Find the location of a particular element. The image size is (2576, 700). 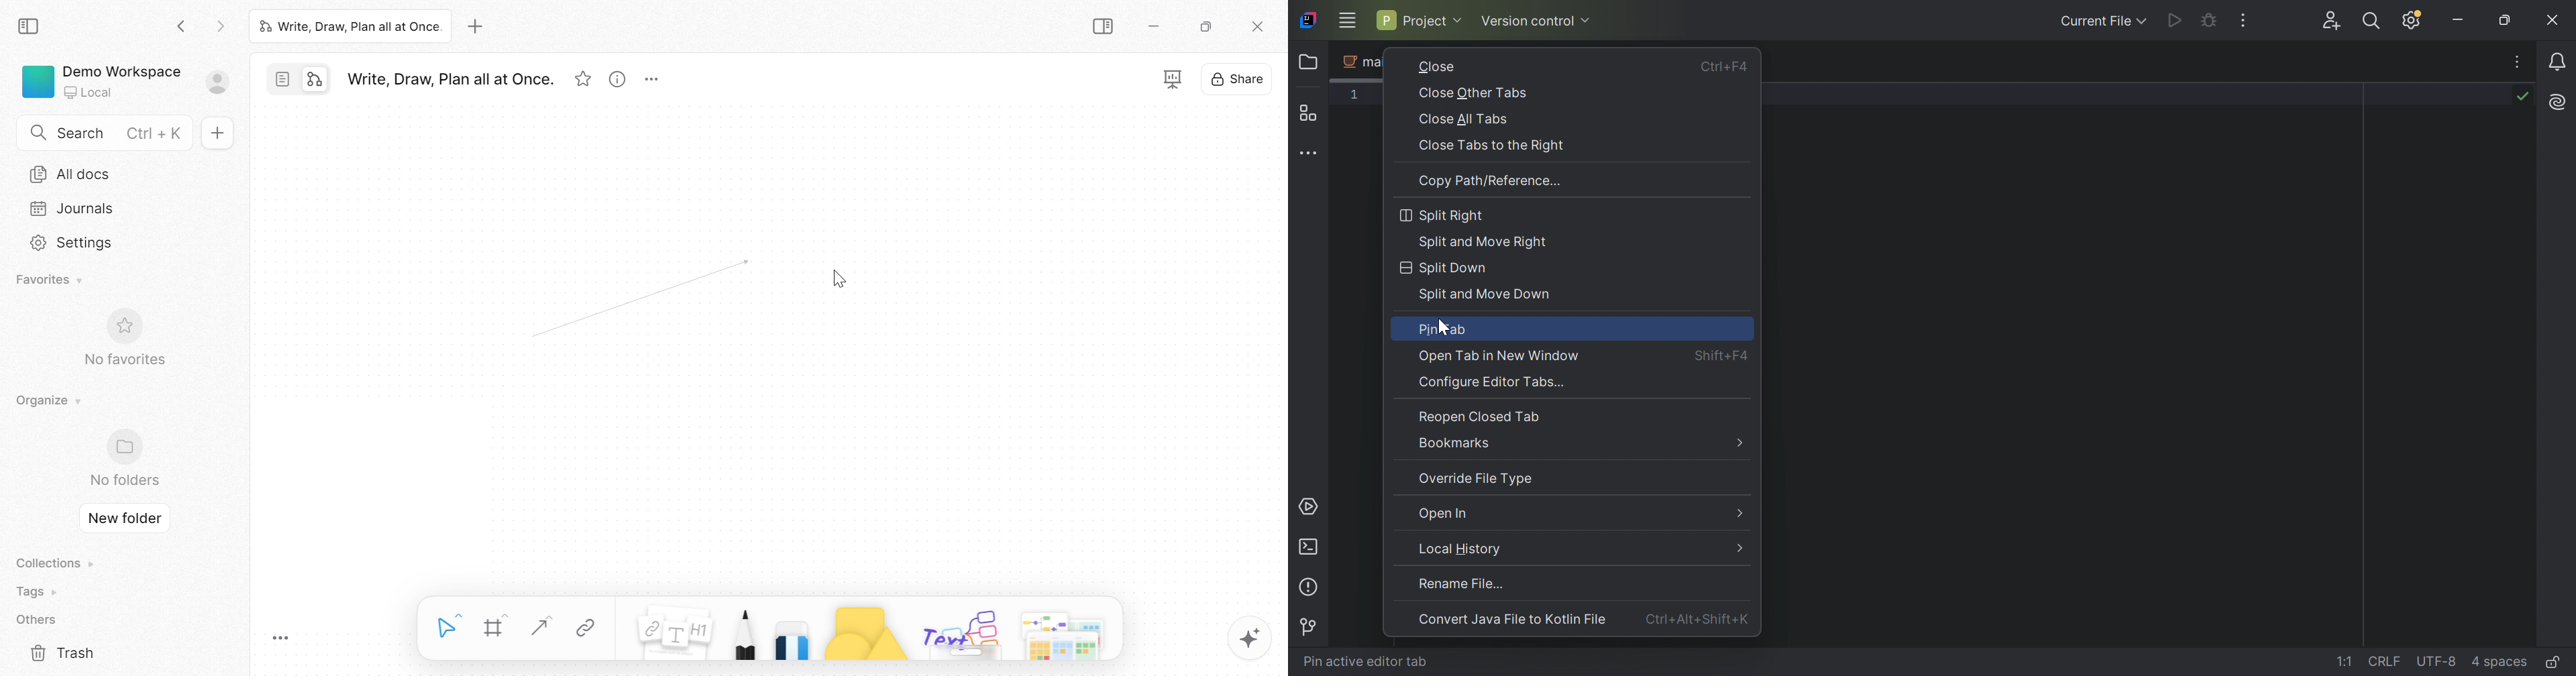

Minimize is located at coordinates (1158, 29).